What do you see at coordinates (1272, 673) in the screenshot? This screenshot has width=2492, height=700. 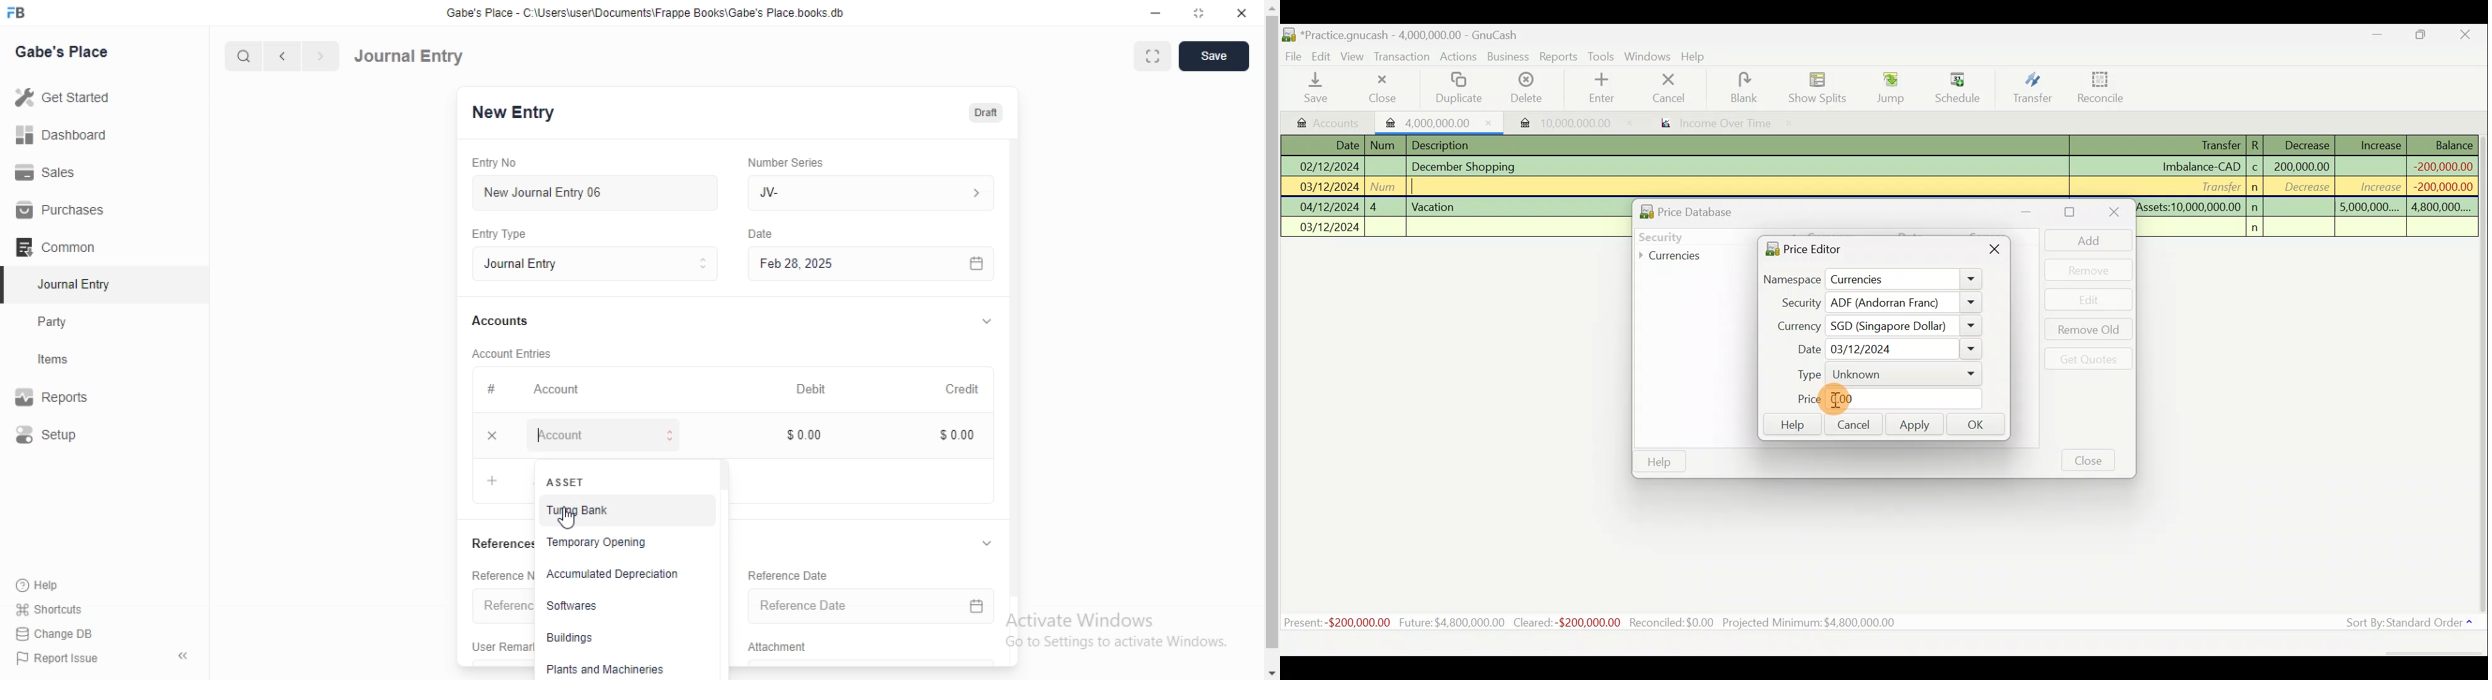 I see `move down` at bounding box center [1272, 673].